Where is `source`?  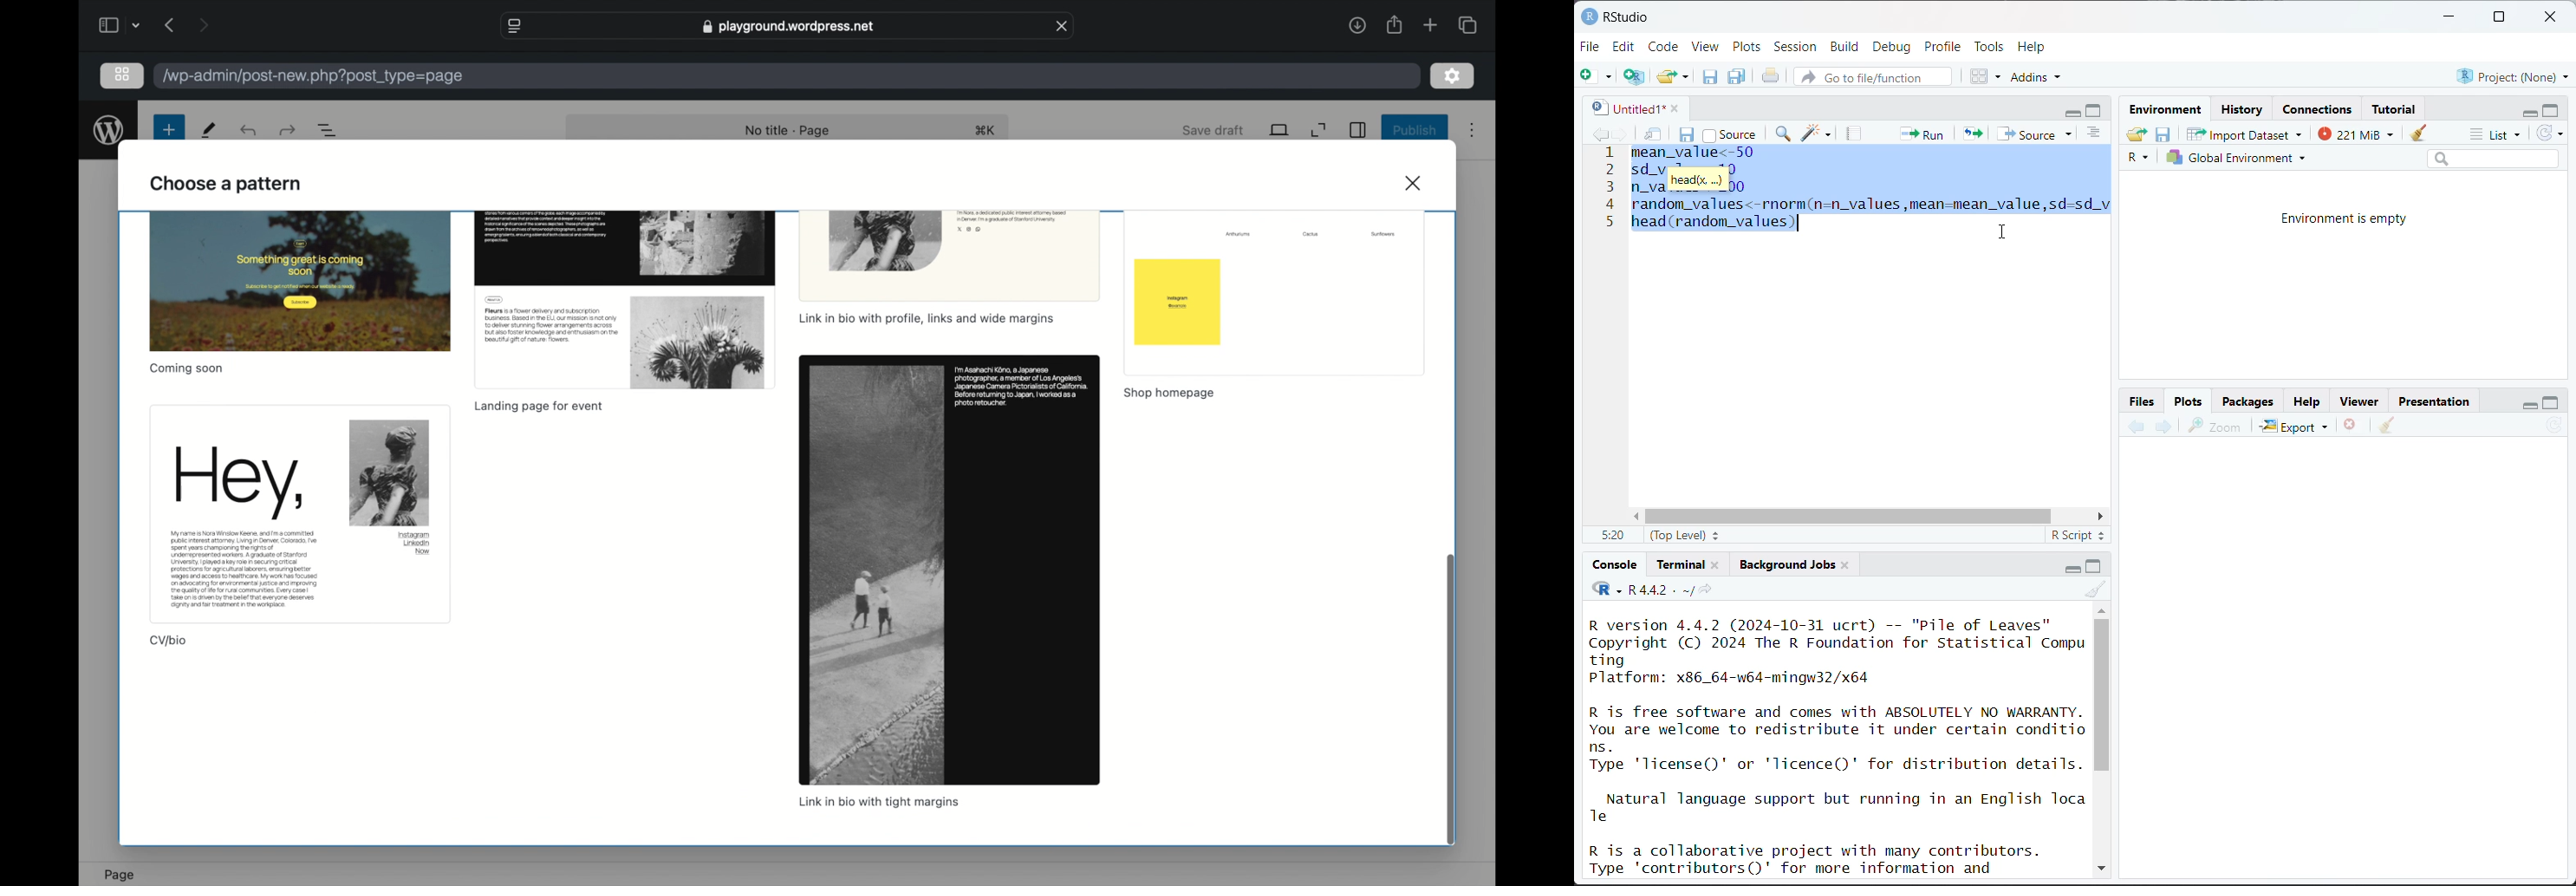 source is located at coordinates (1729, 133).